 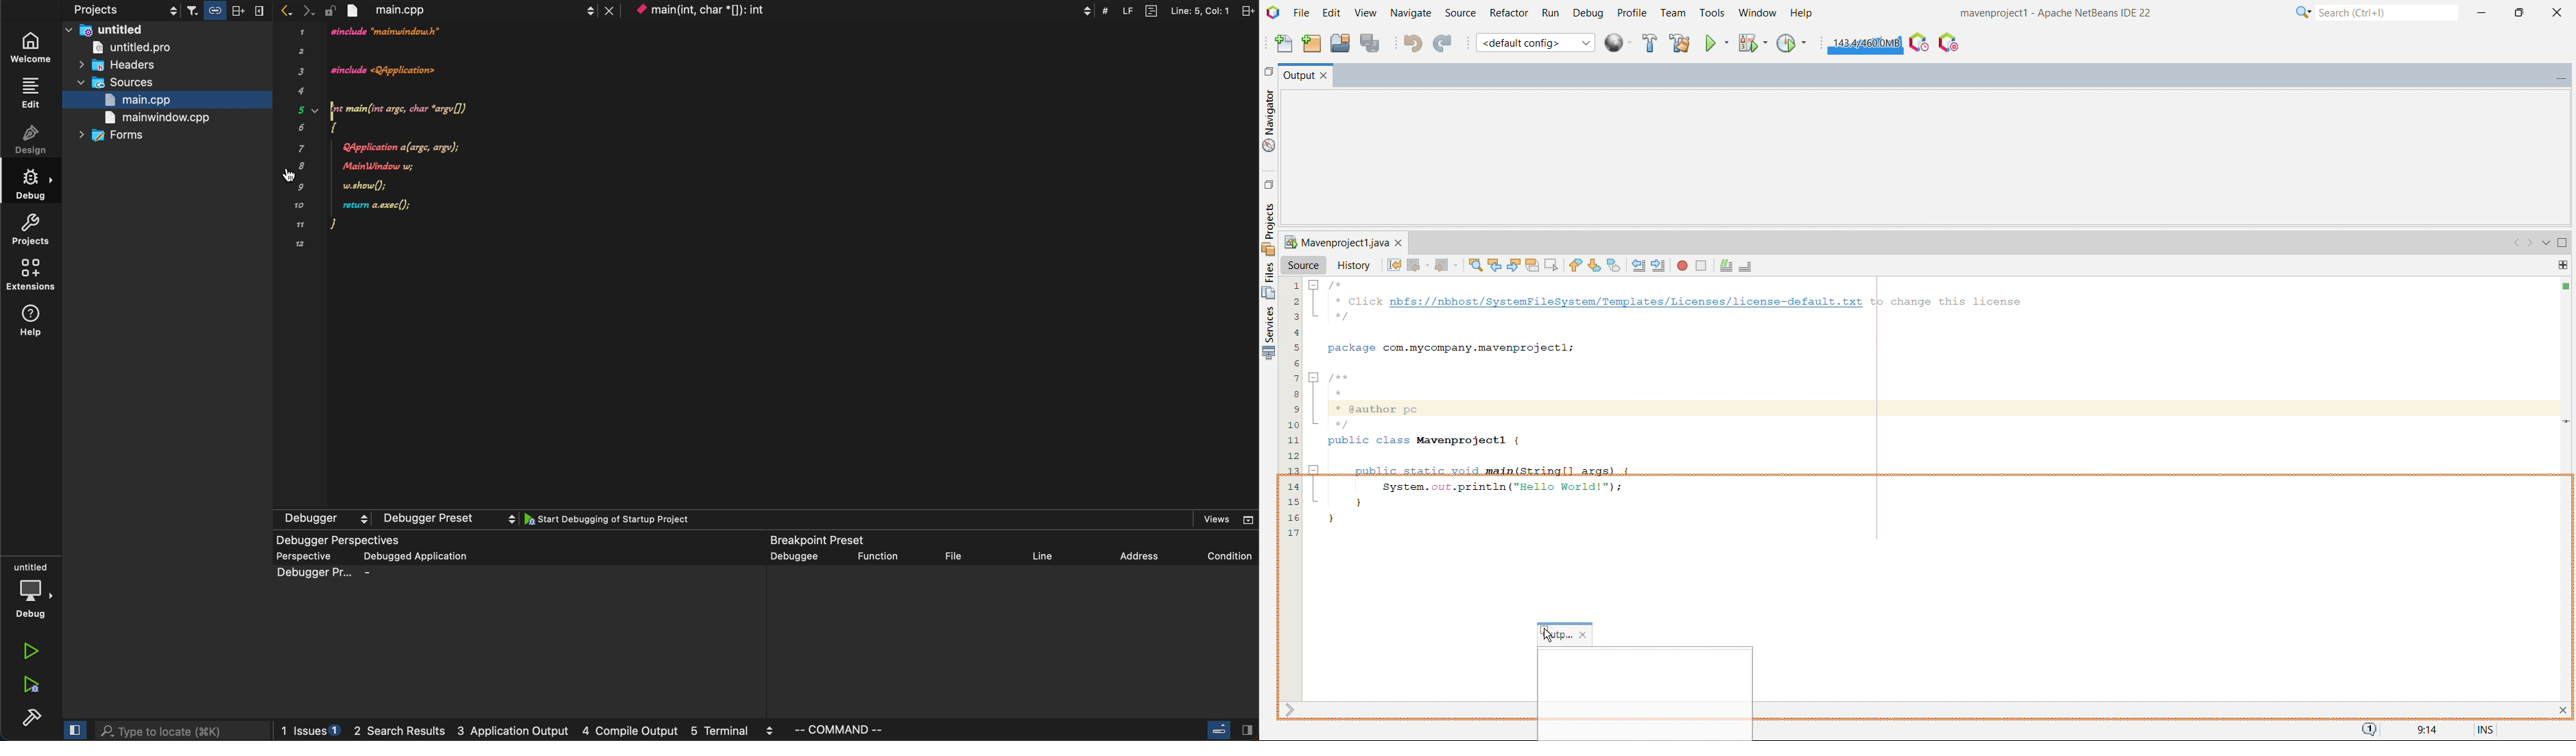 I want to click on help, so click(x=33, y=320).